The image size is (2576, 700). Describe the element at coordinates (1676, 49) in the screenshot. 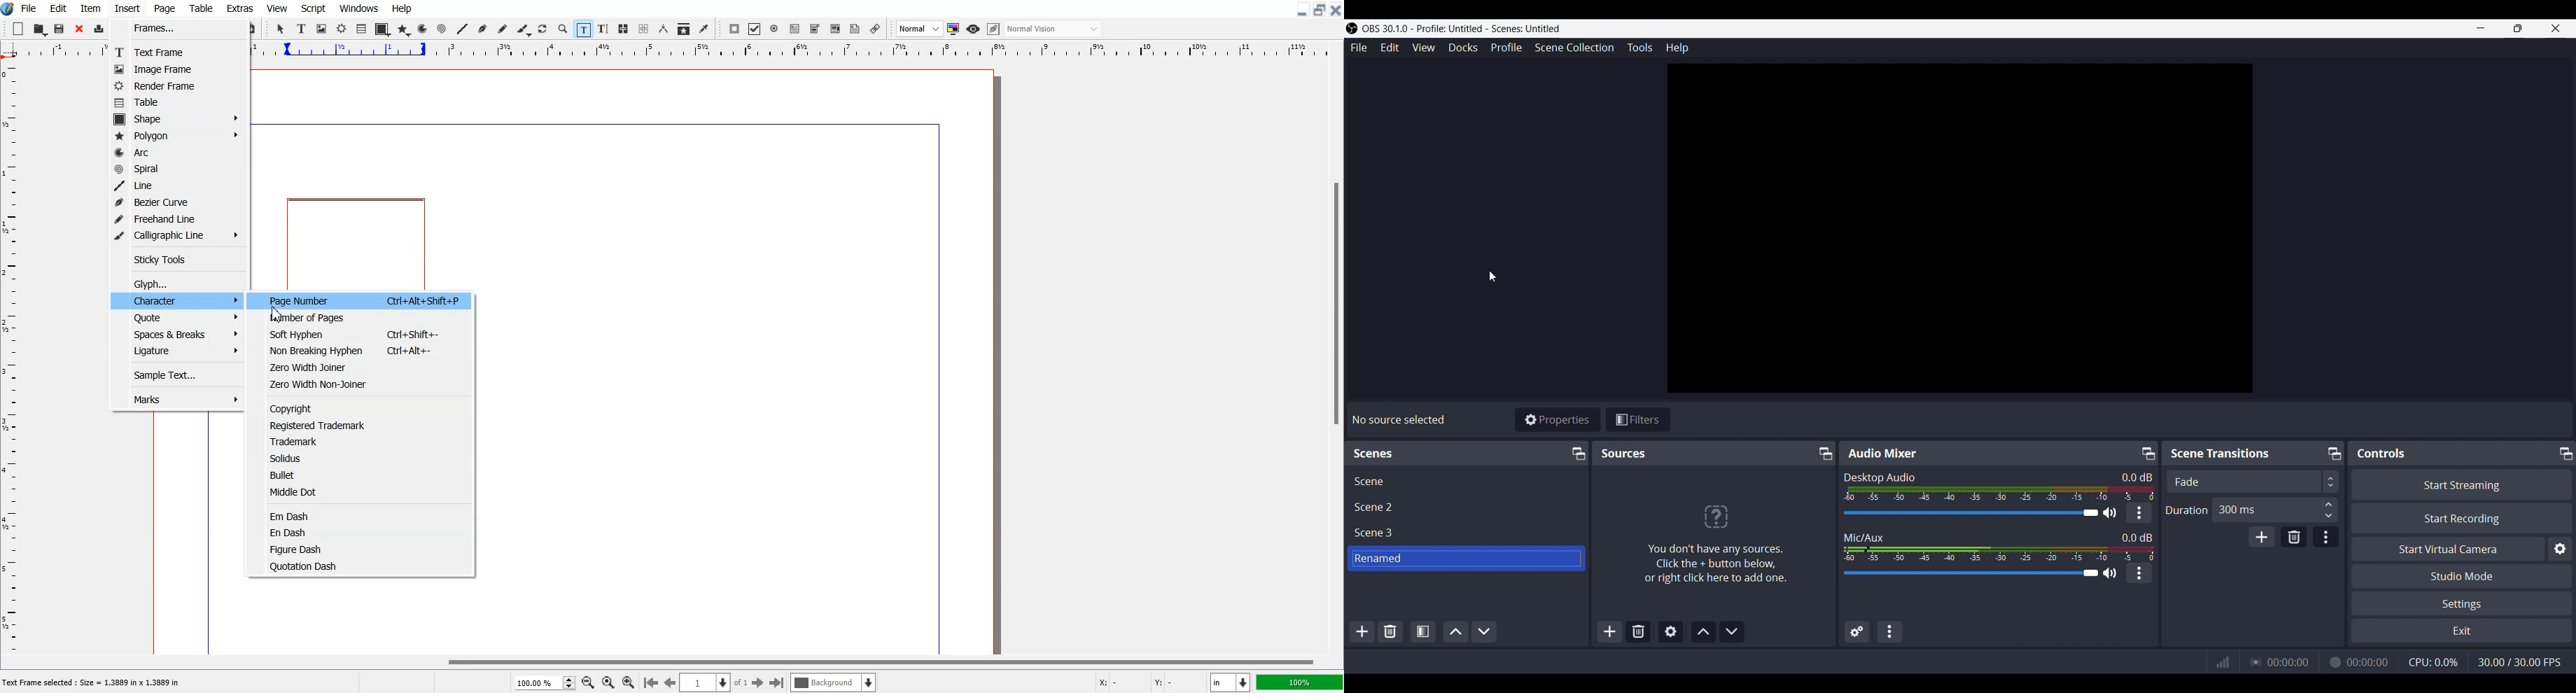

I see `Help` at that location.